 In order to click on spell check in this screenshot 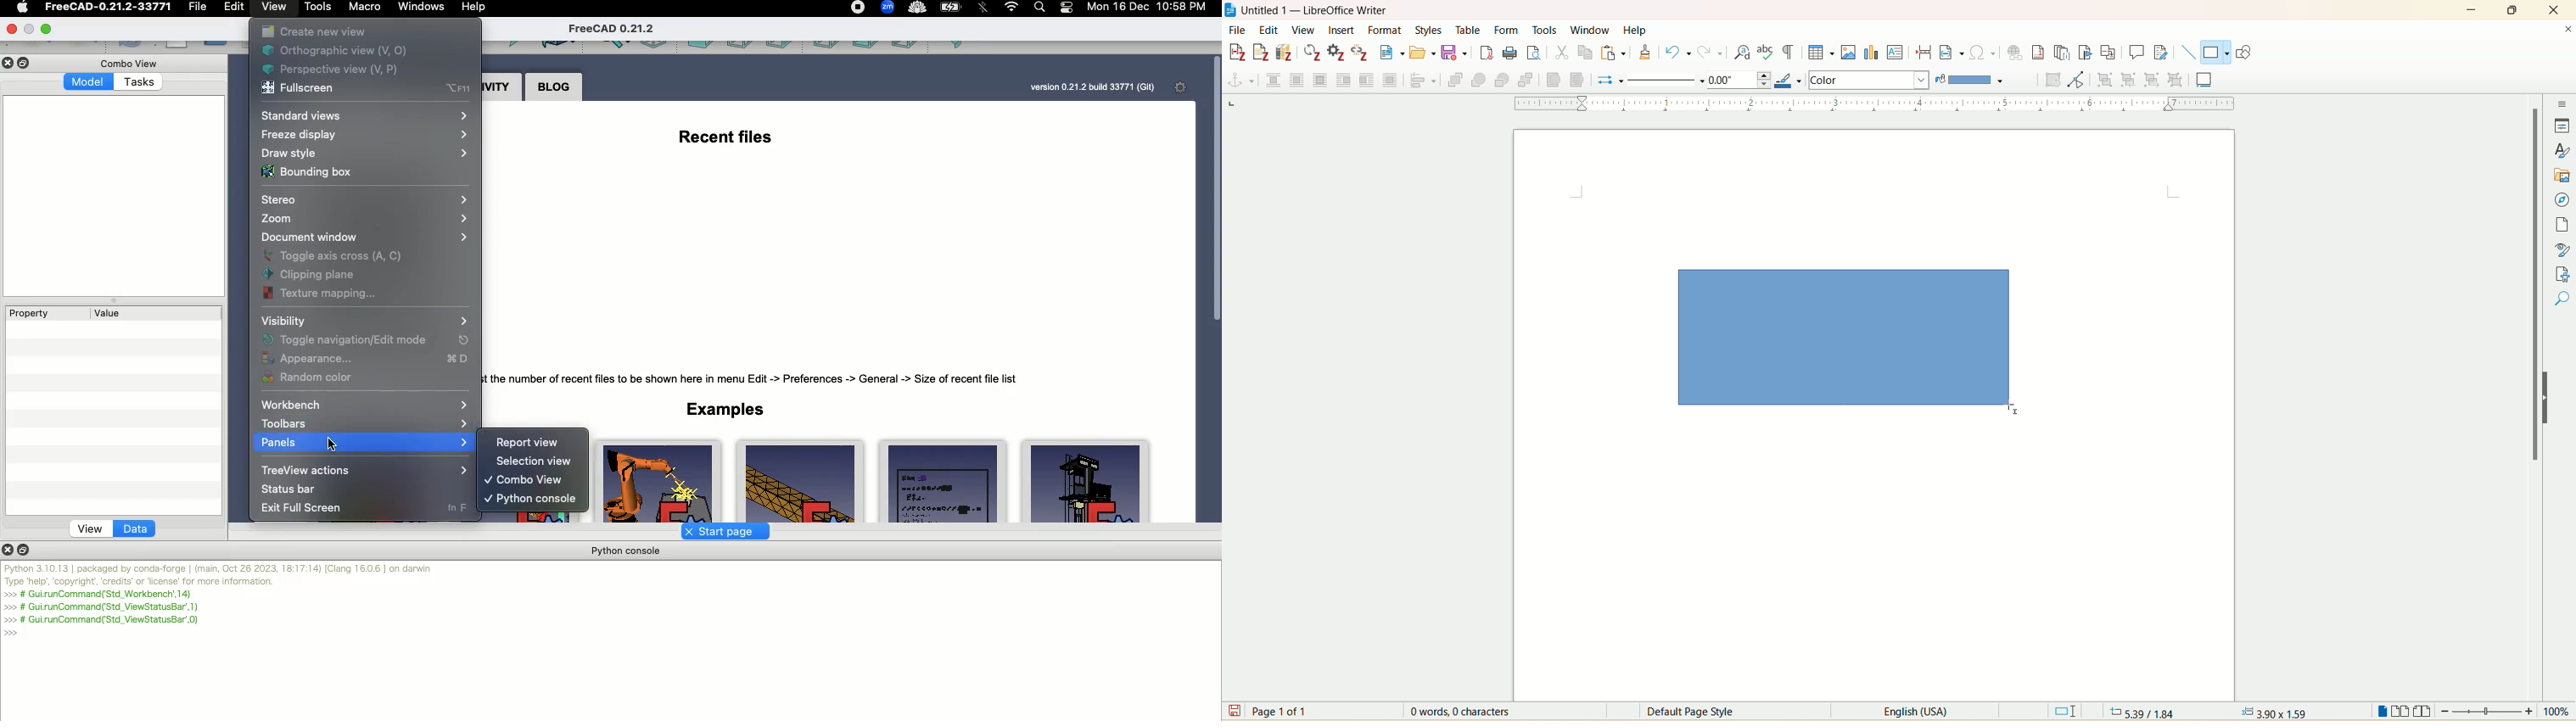, I will do `click(1767, 53)`.